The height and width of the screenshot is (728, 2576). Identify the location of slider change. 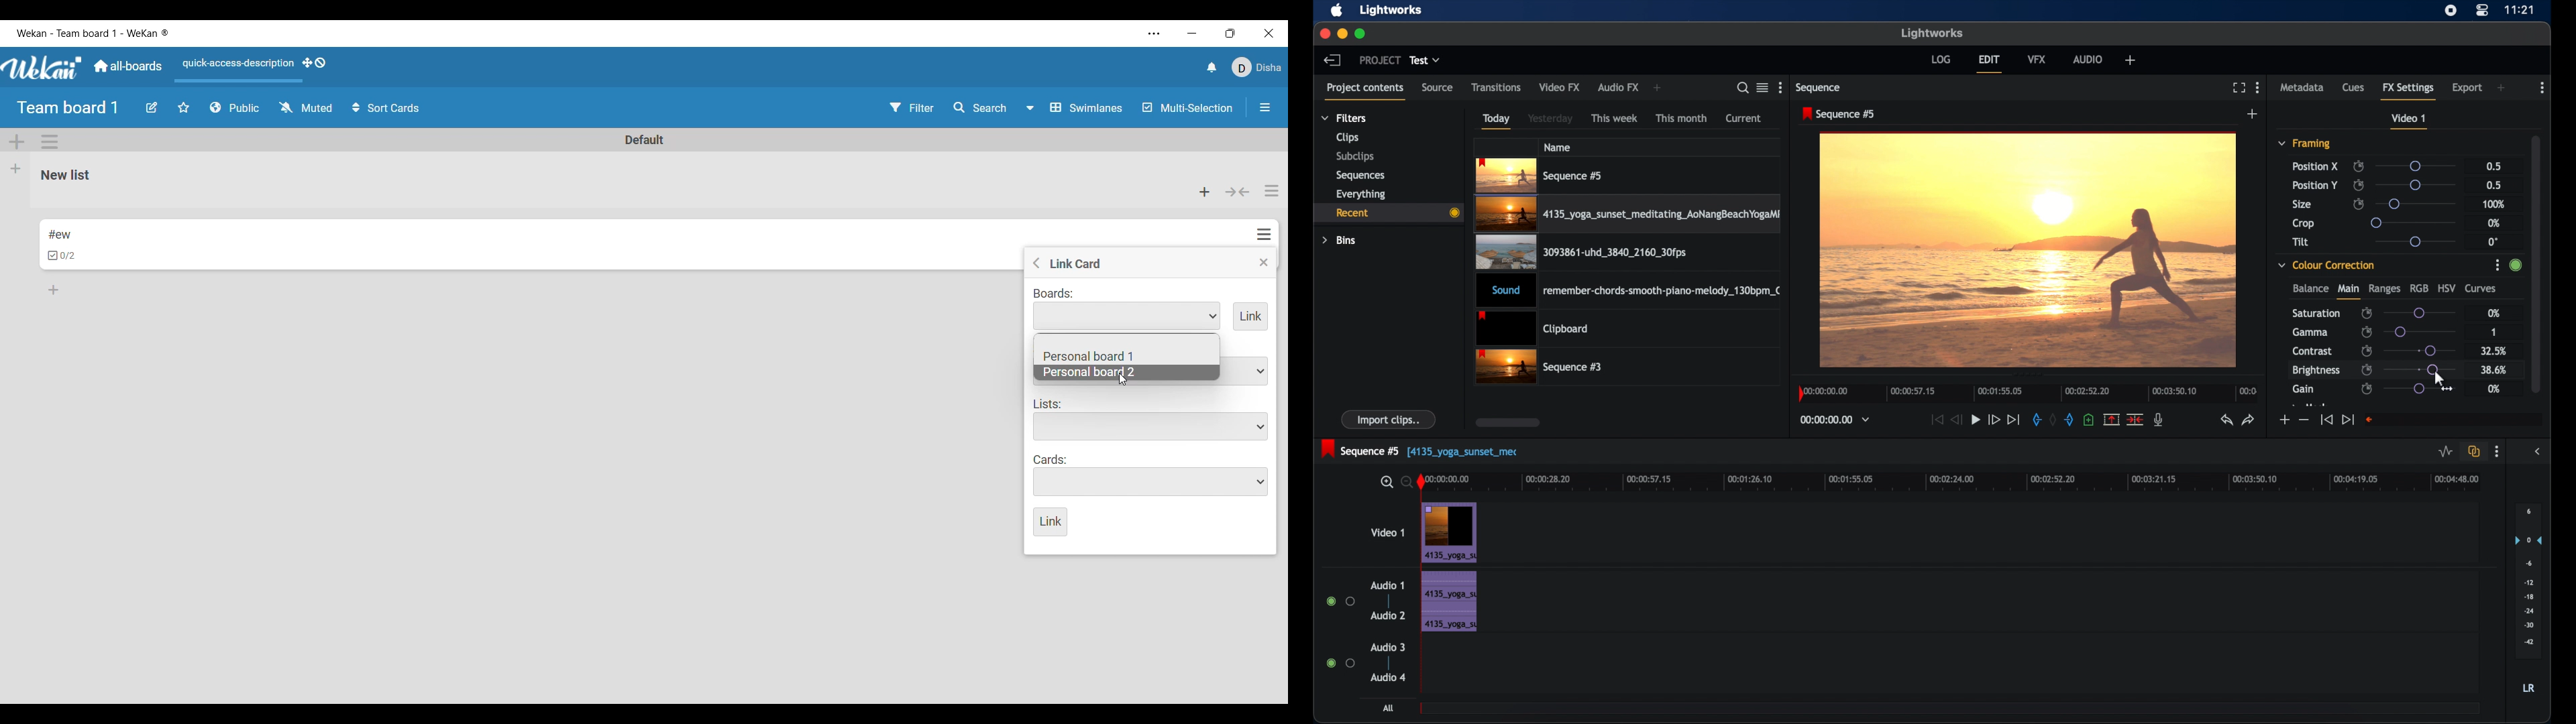
(2514, 269).